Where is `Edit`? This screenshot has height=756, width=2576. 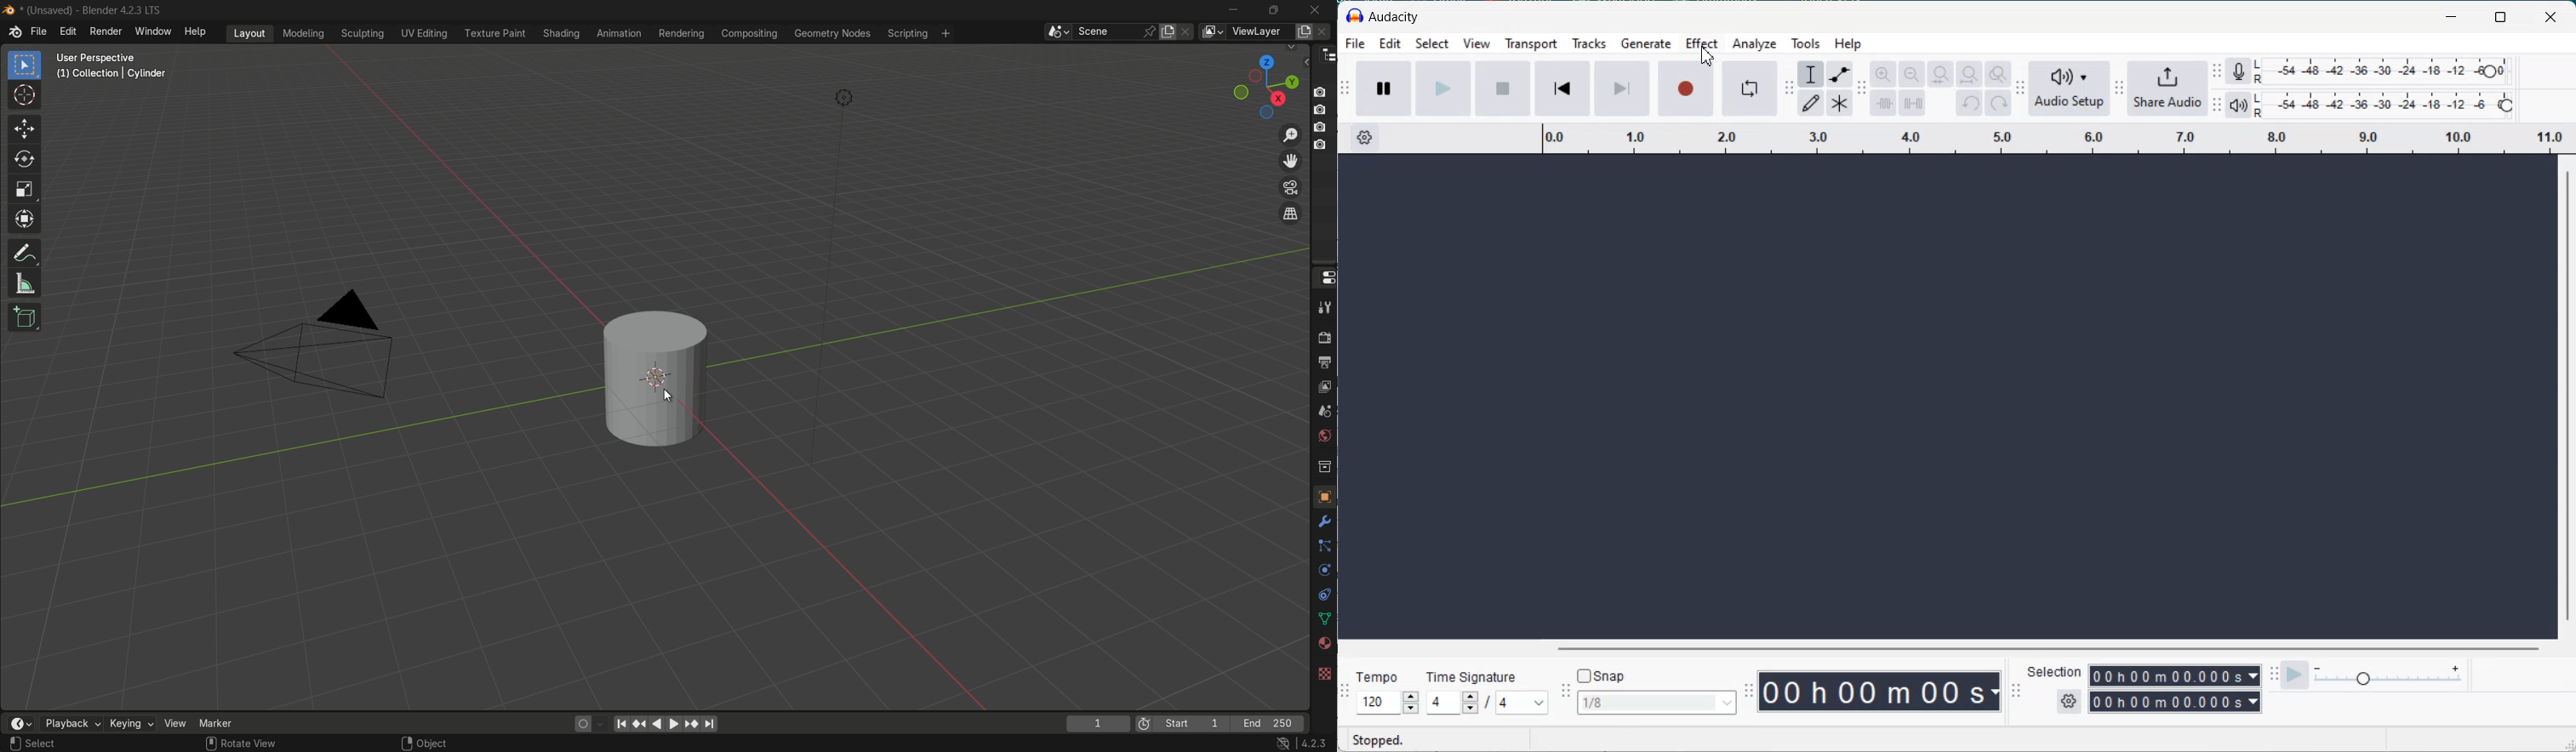
Edit is located at coordinates (1390, 45).